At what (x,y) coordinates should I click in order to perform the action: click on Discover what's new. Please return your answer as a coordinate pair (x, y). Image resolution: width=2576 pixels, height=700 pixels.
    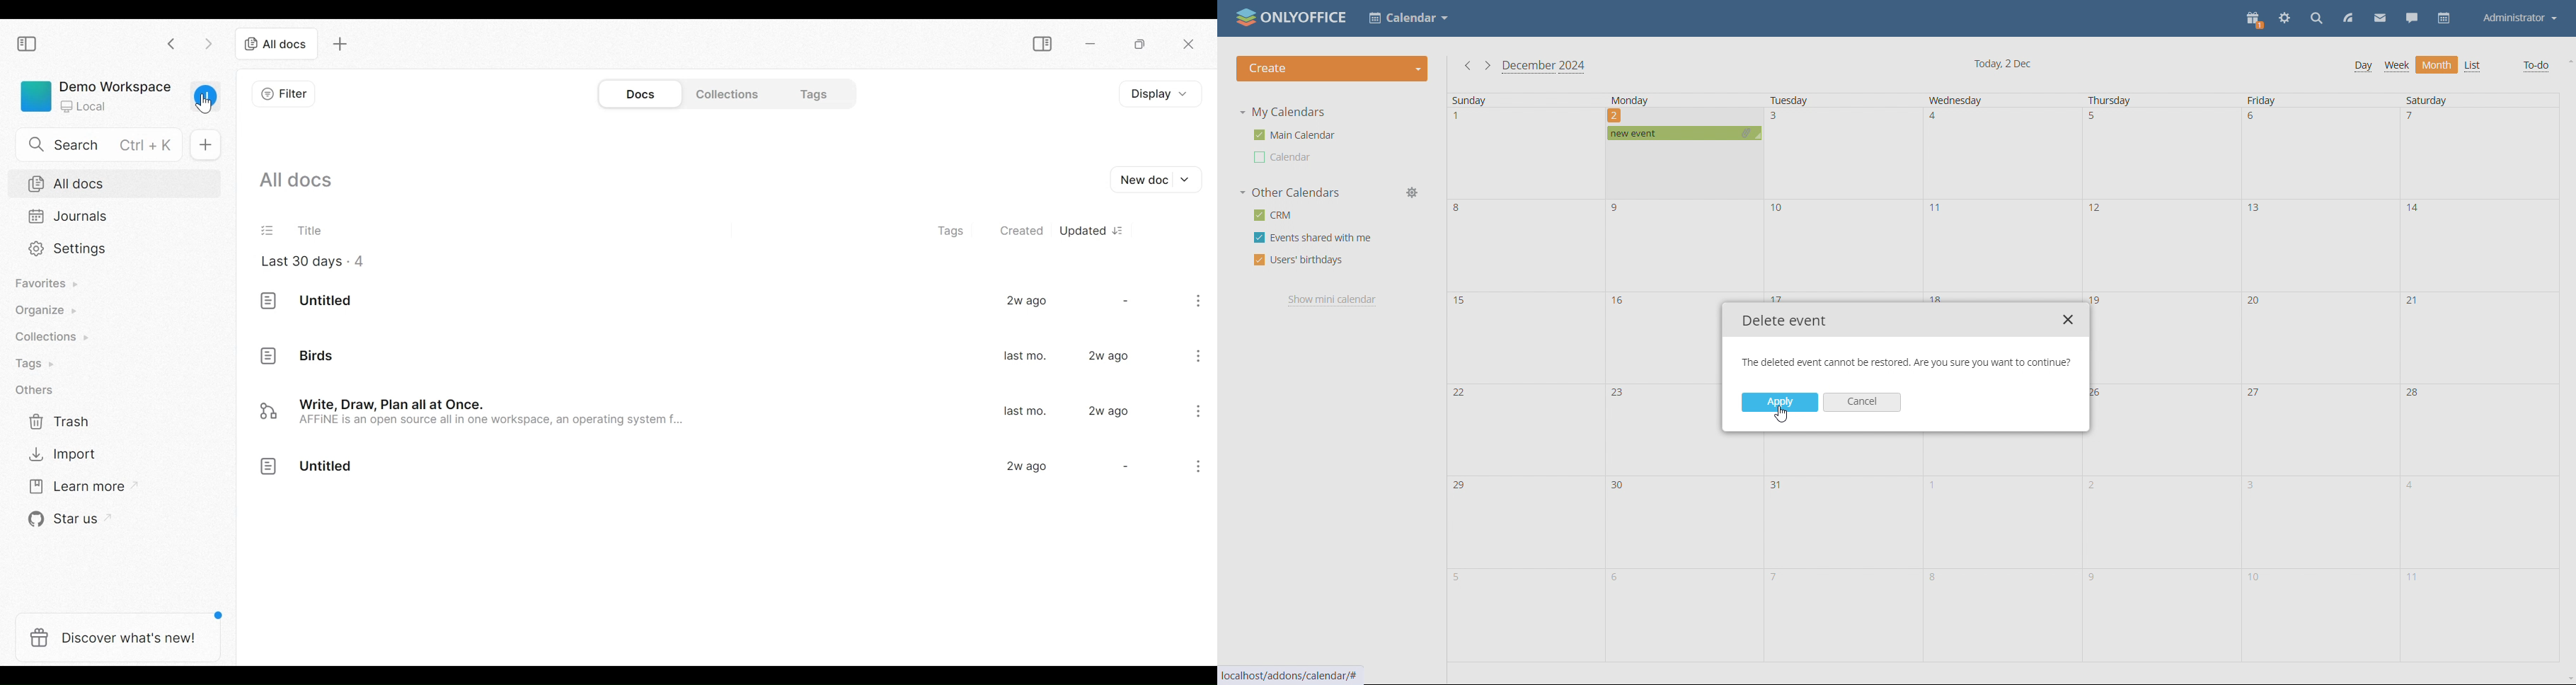
    Looking at the image, I should click on (117, 639).